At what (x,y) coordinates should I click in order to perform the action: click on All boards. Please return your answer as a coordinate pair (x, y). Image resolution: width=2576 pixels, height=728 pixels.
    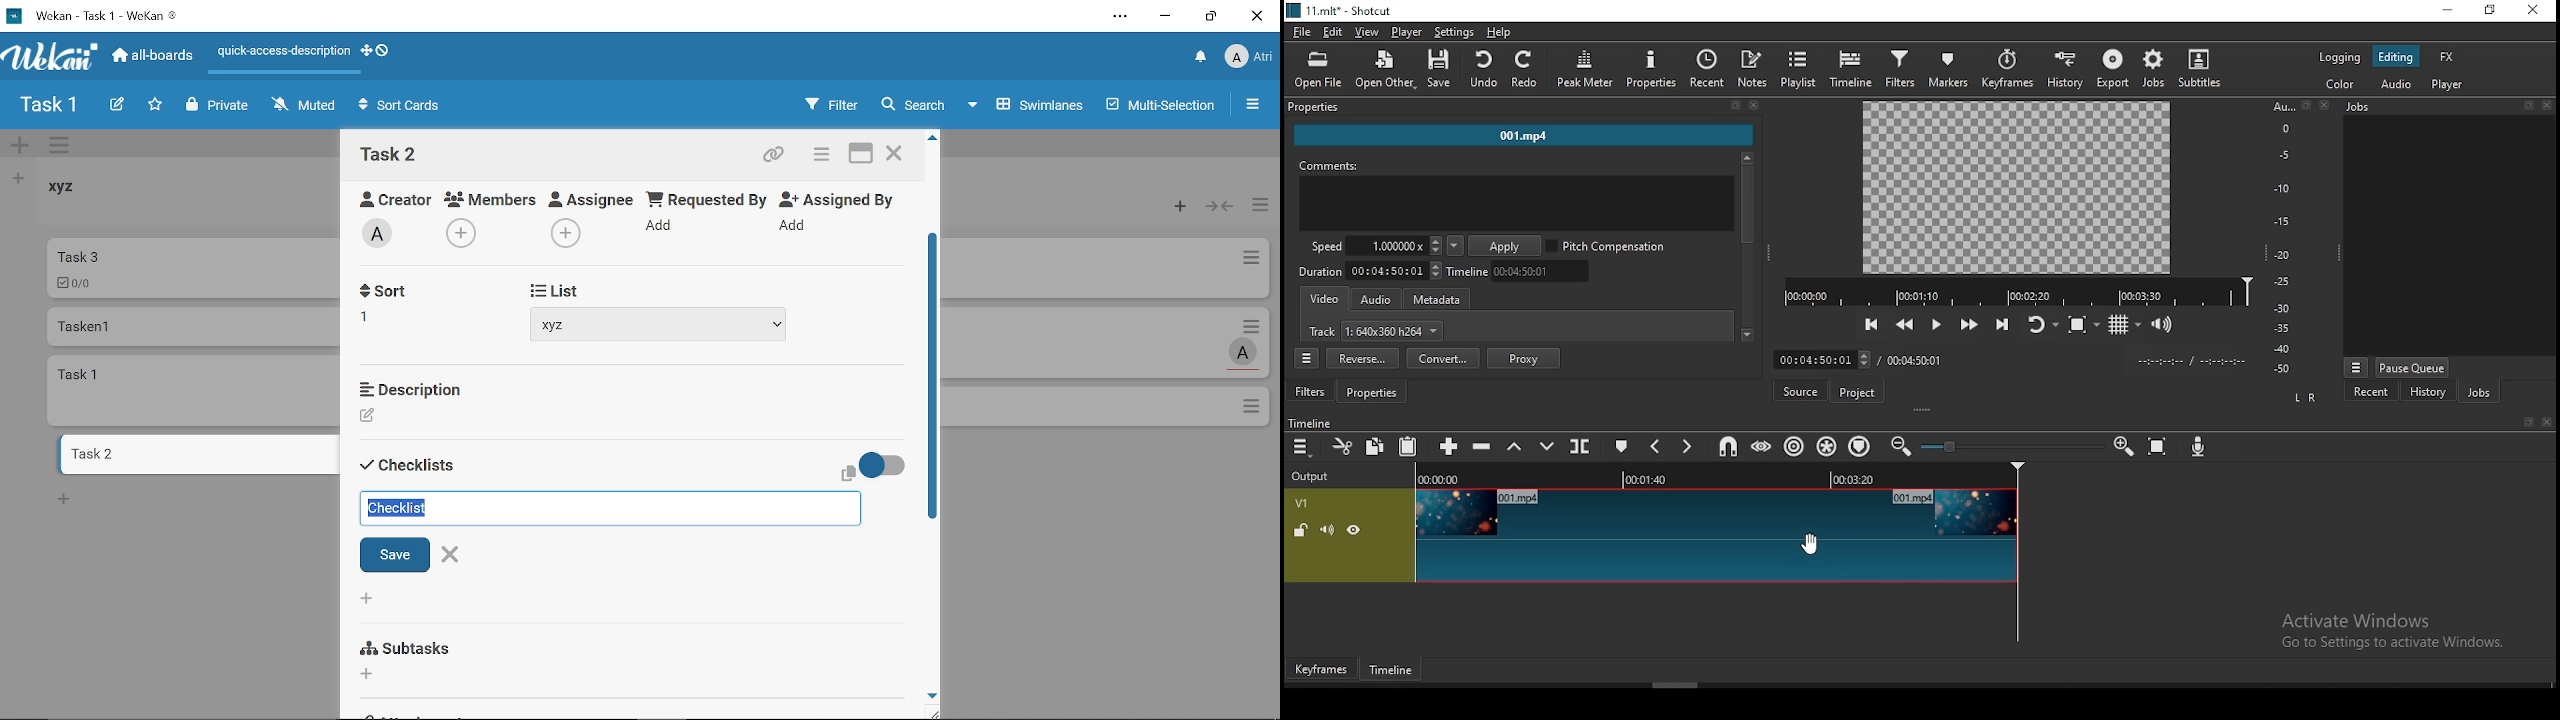
    Looking at the image, I should click on (154, 55).